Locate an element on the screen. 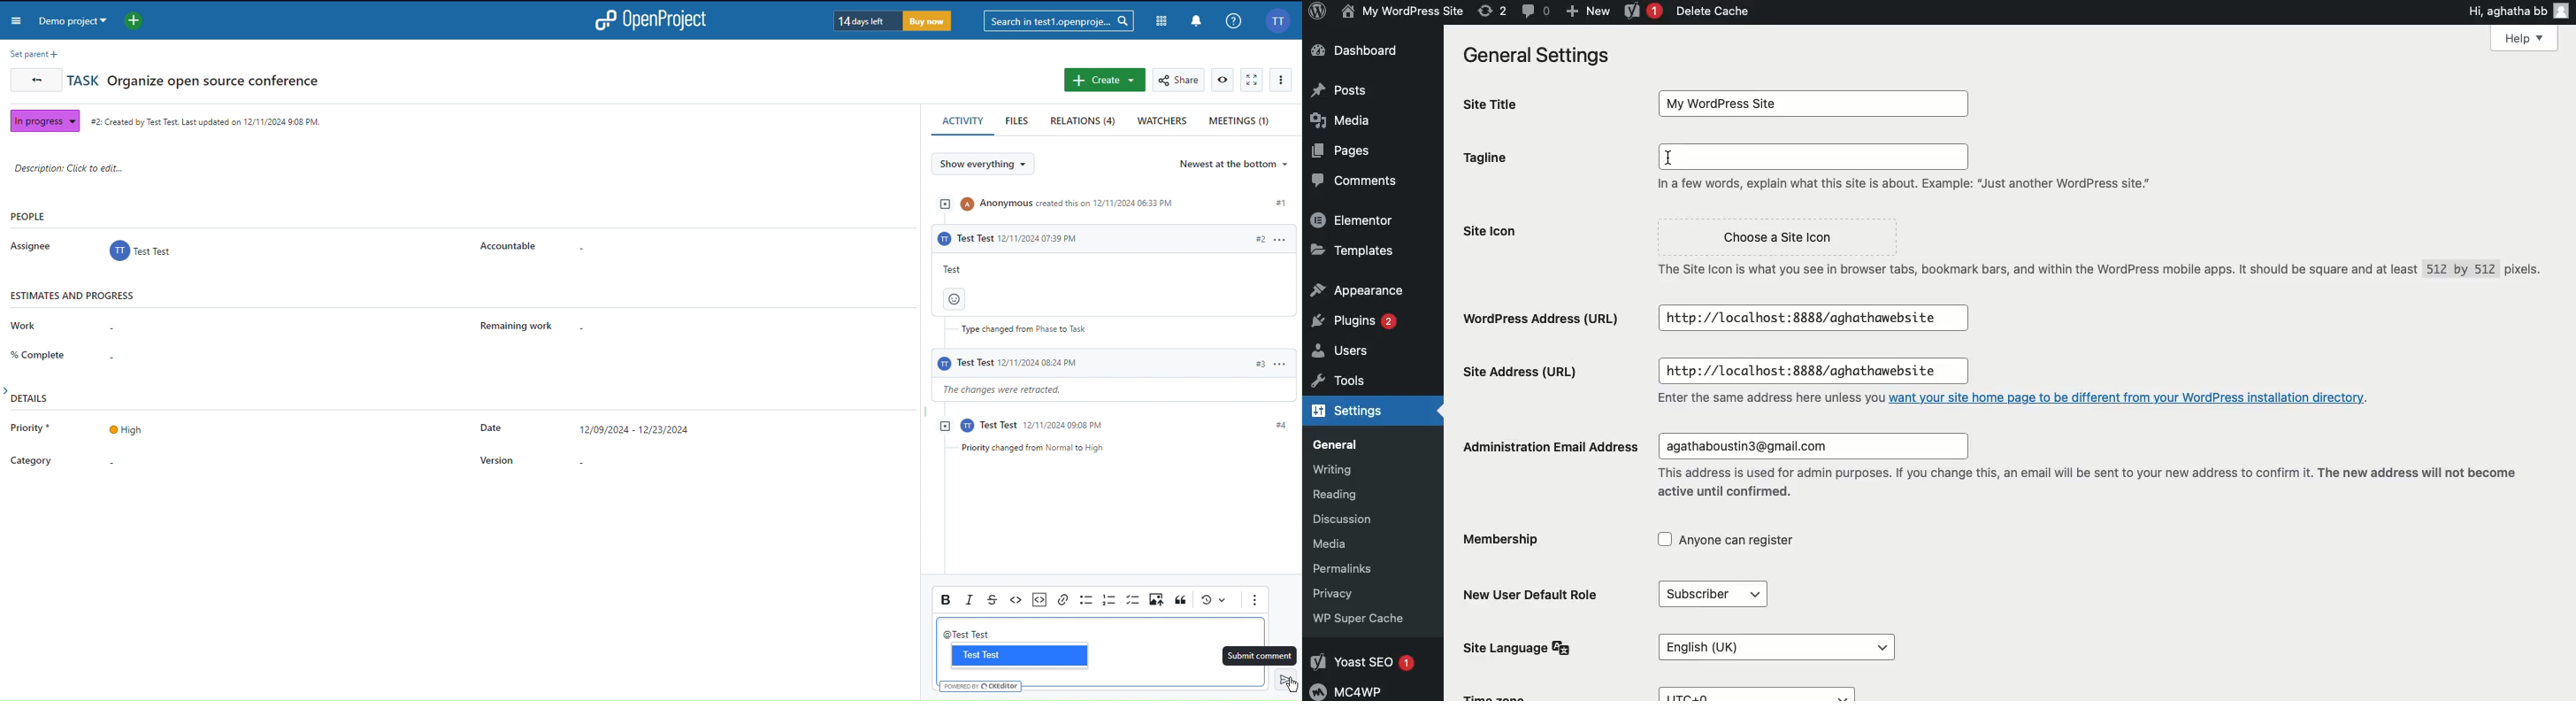  (2) Revisions is located at coordinates (1490, 10).